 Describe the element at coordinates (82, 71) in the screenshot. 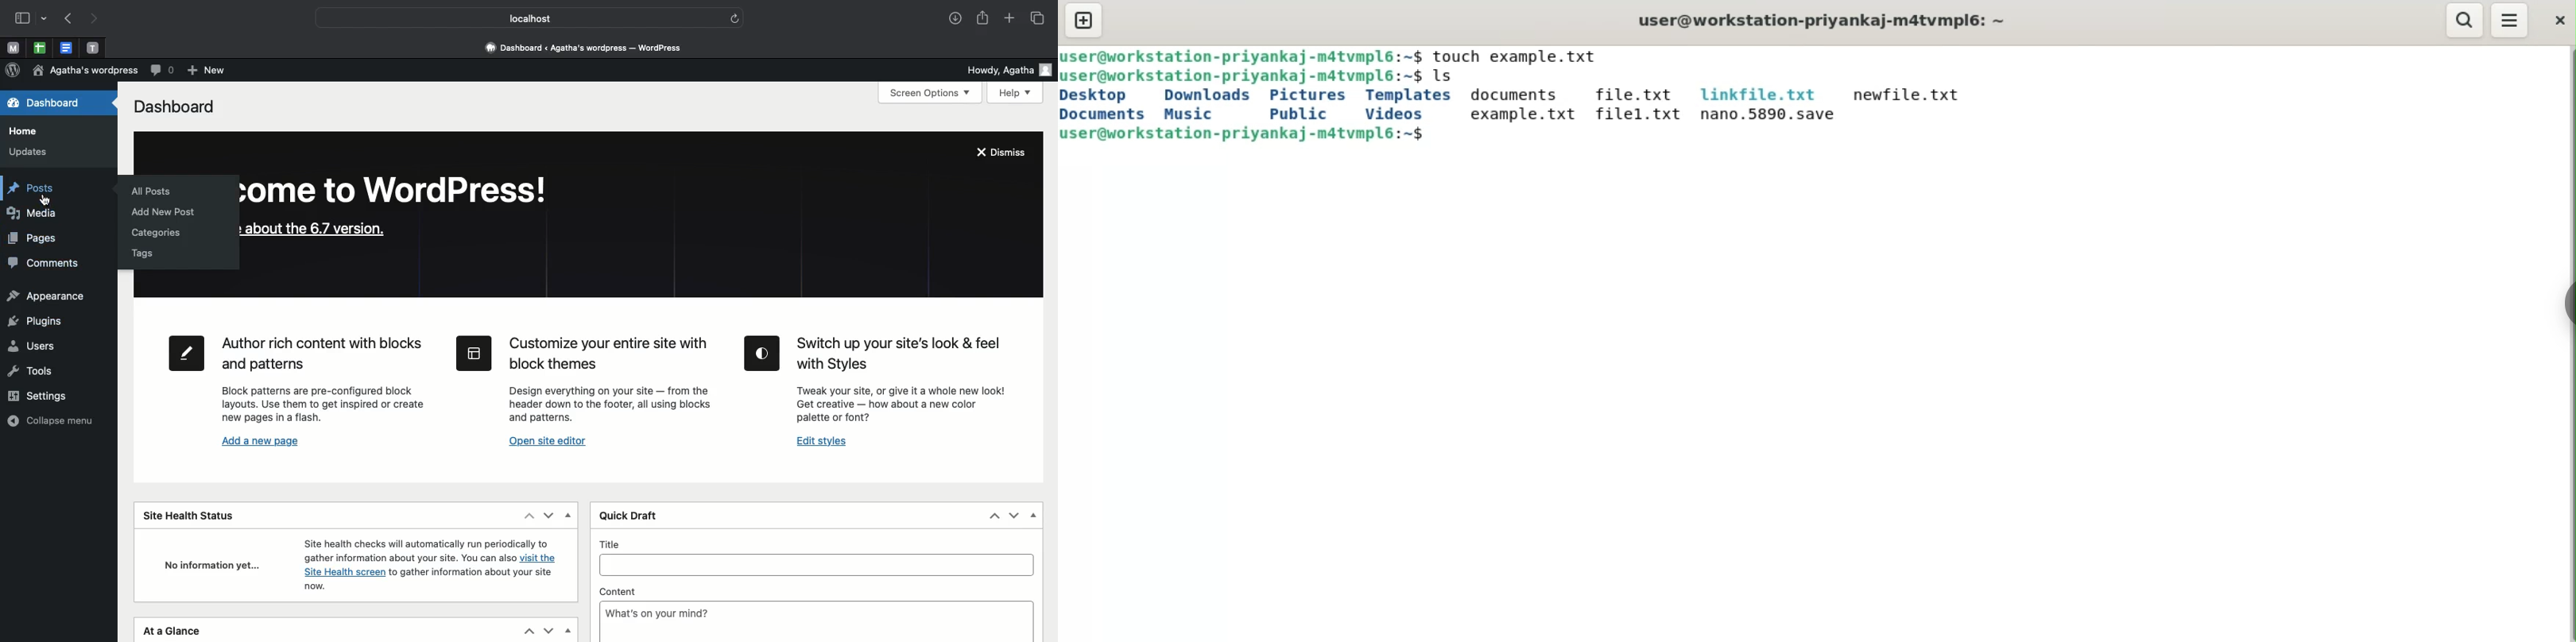

I see `Agatha's wordpress` at that location.